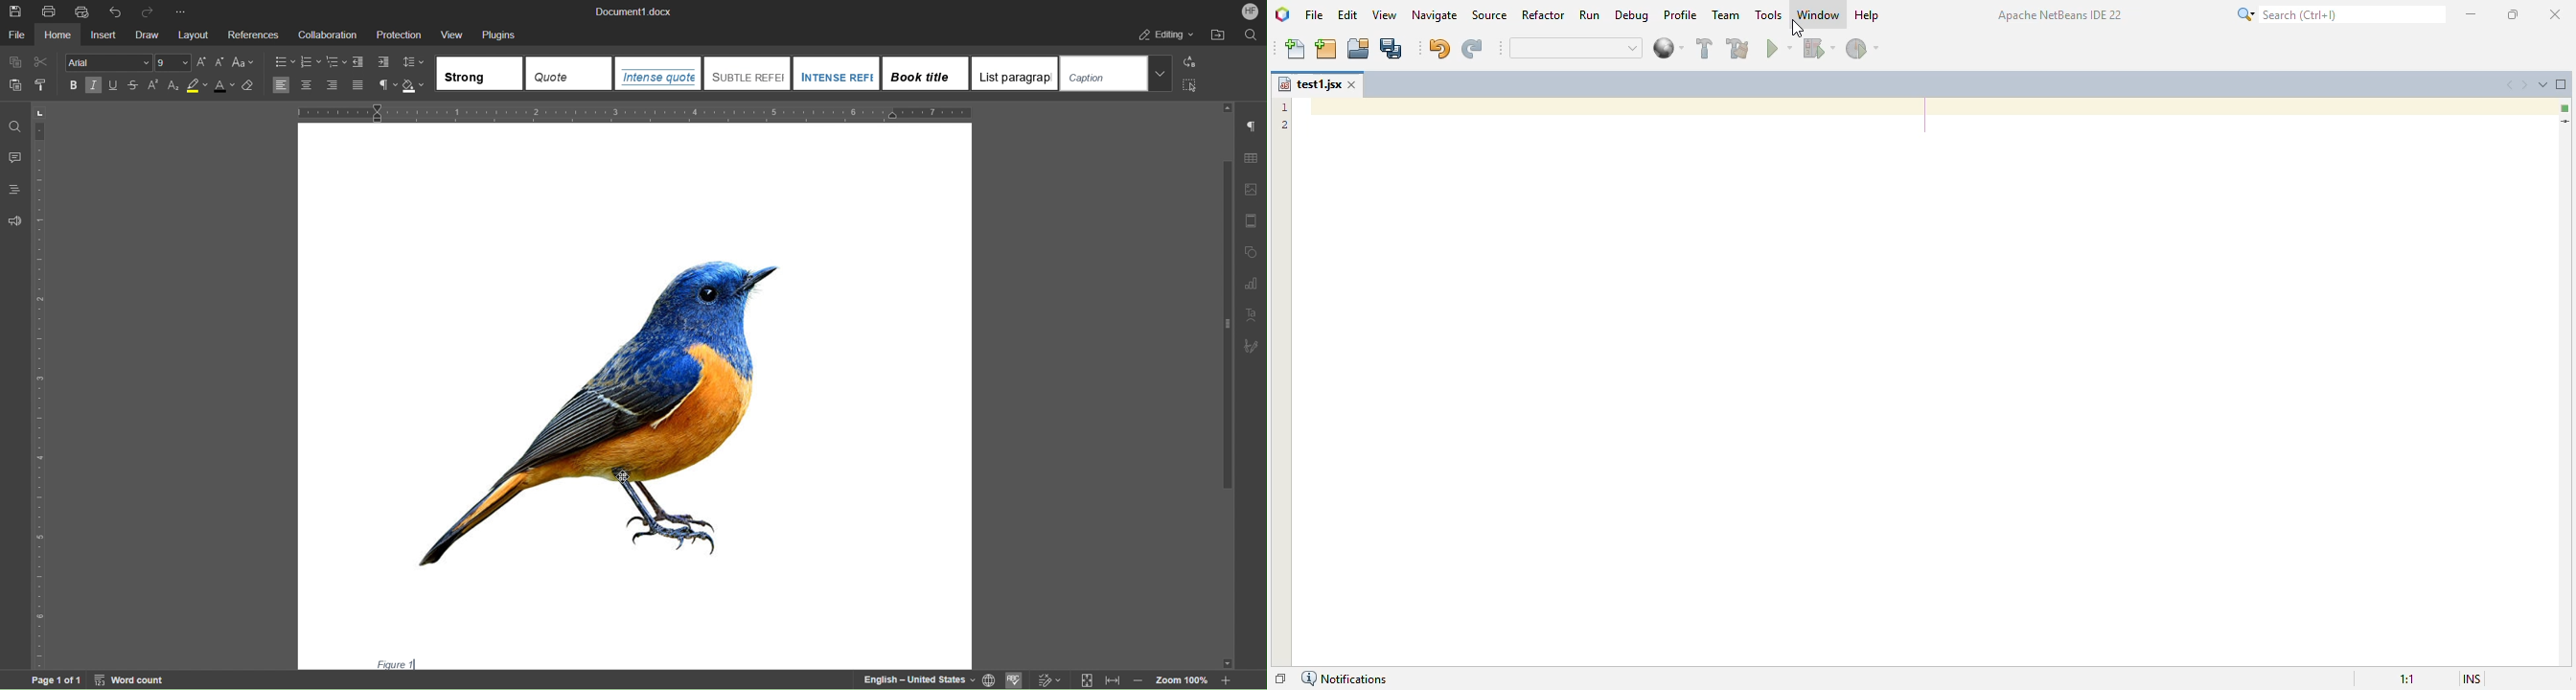  Describe the element at coordinates (132, 680) in the screenshot. I see `Word Count` at that location.